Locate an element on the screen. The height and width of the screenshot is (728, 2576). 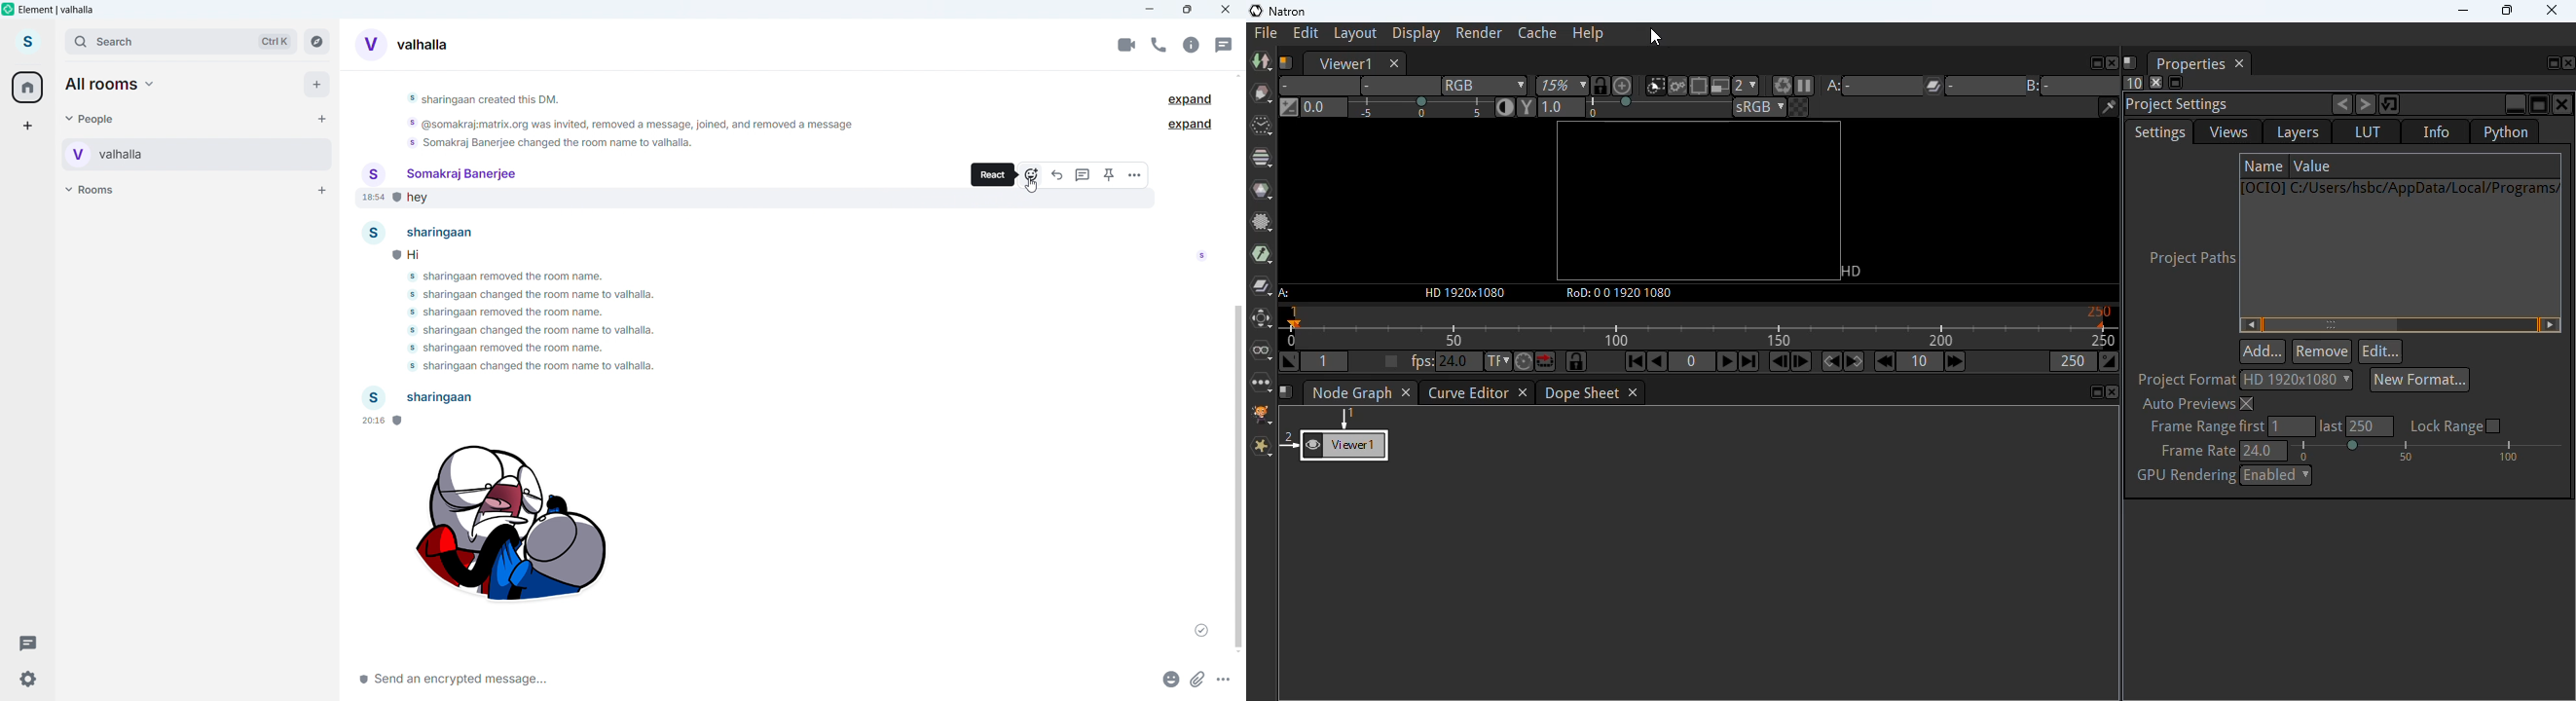
Hi is located at coordinates (429, 253).